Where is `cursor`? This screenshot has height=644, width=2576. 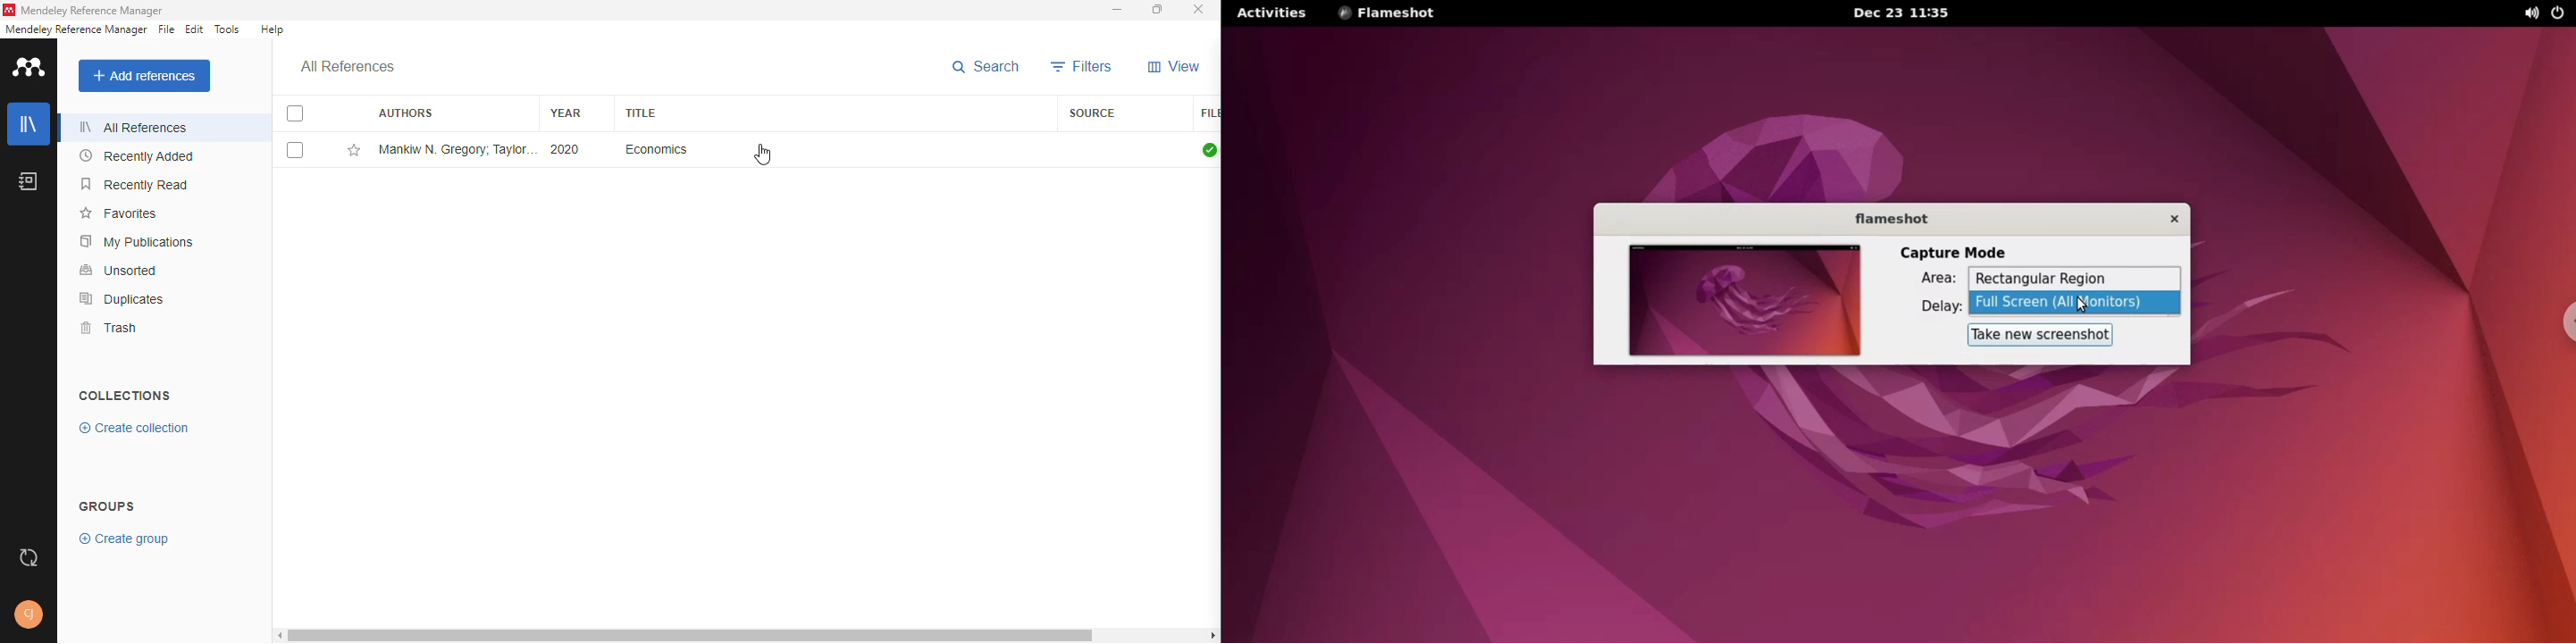
cursor is located at coordinates (761, 155).